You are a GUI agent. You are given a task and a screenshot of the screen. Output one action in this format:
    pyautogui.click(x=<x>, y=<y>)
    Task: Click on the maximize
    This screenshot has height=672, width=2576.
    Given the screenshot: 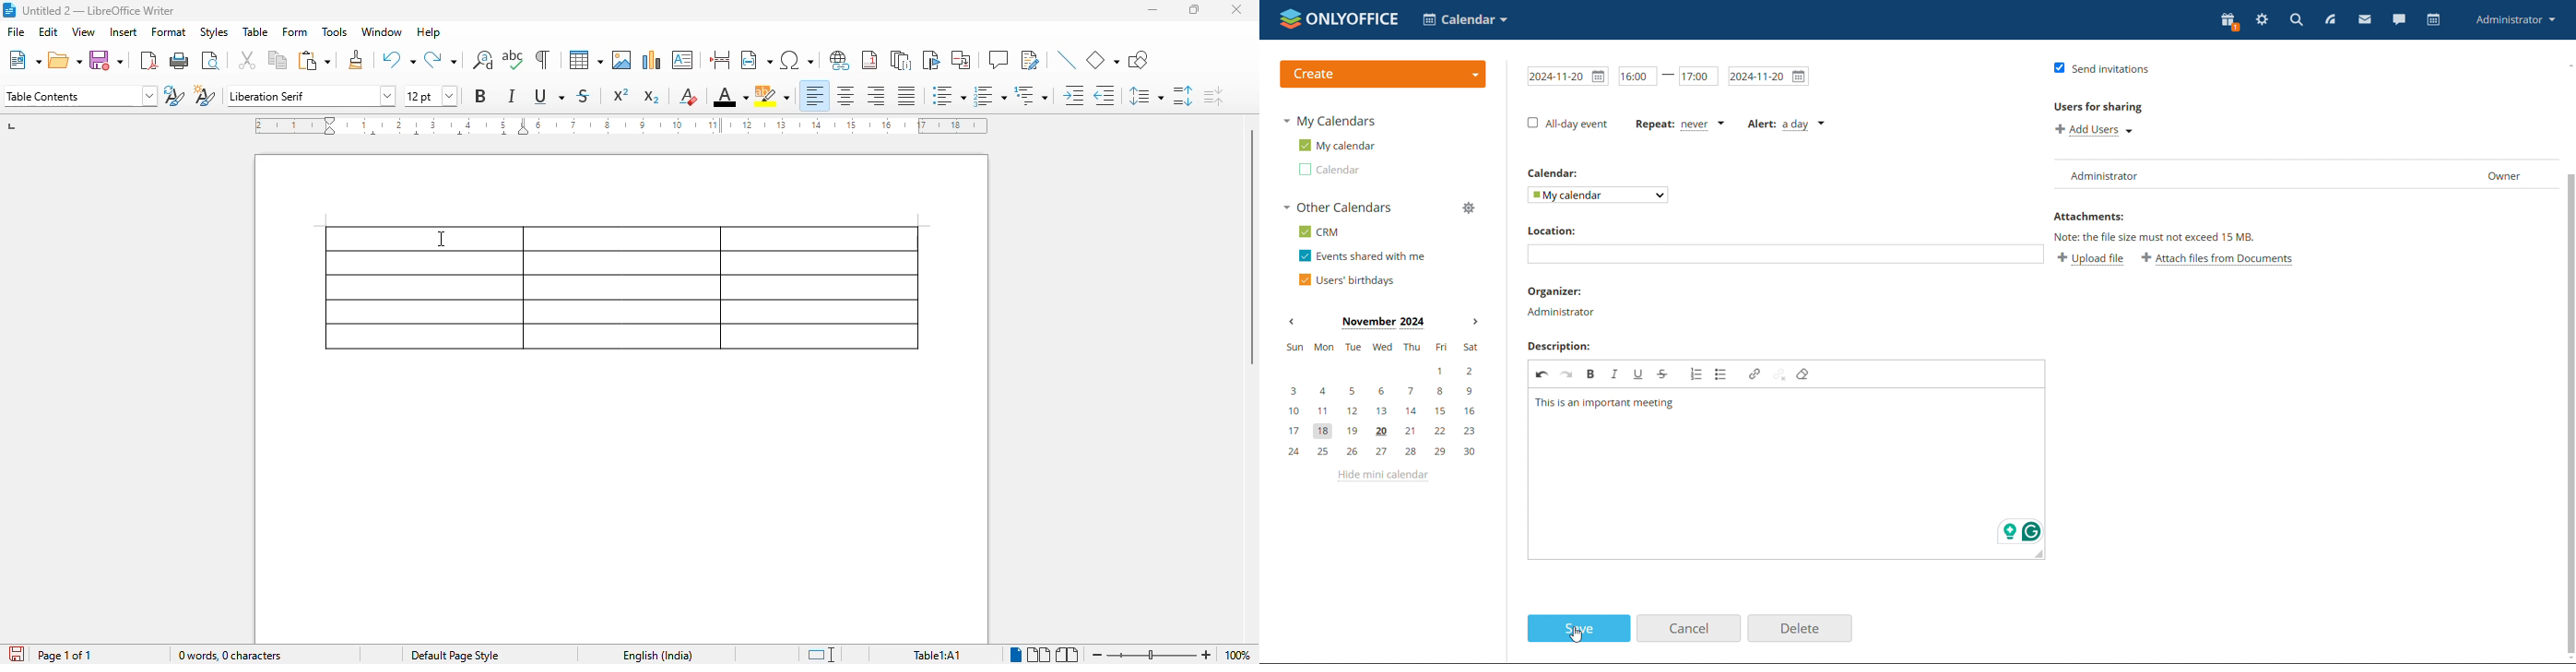 What is the action you would take?
    pyautogui.click(x=1195, y=10)
    